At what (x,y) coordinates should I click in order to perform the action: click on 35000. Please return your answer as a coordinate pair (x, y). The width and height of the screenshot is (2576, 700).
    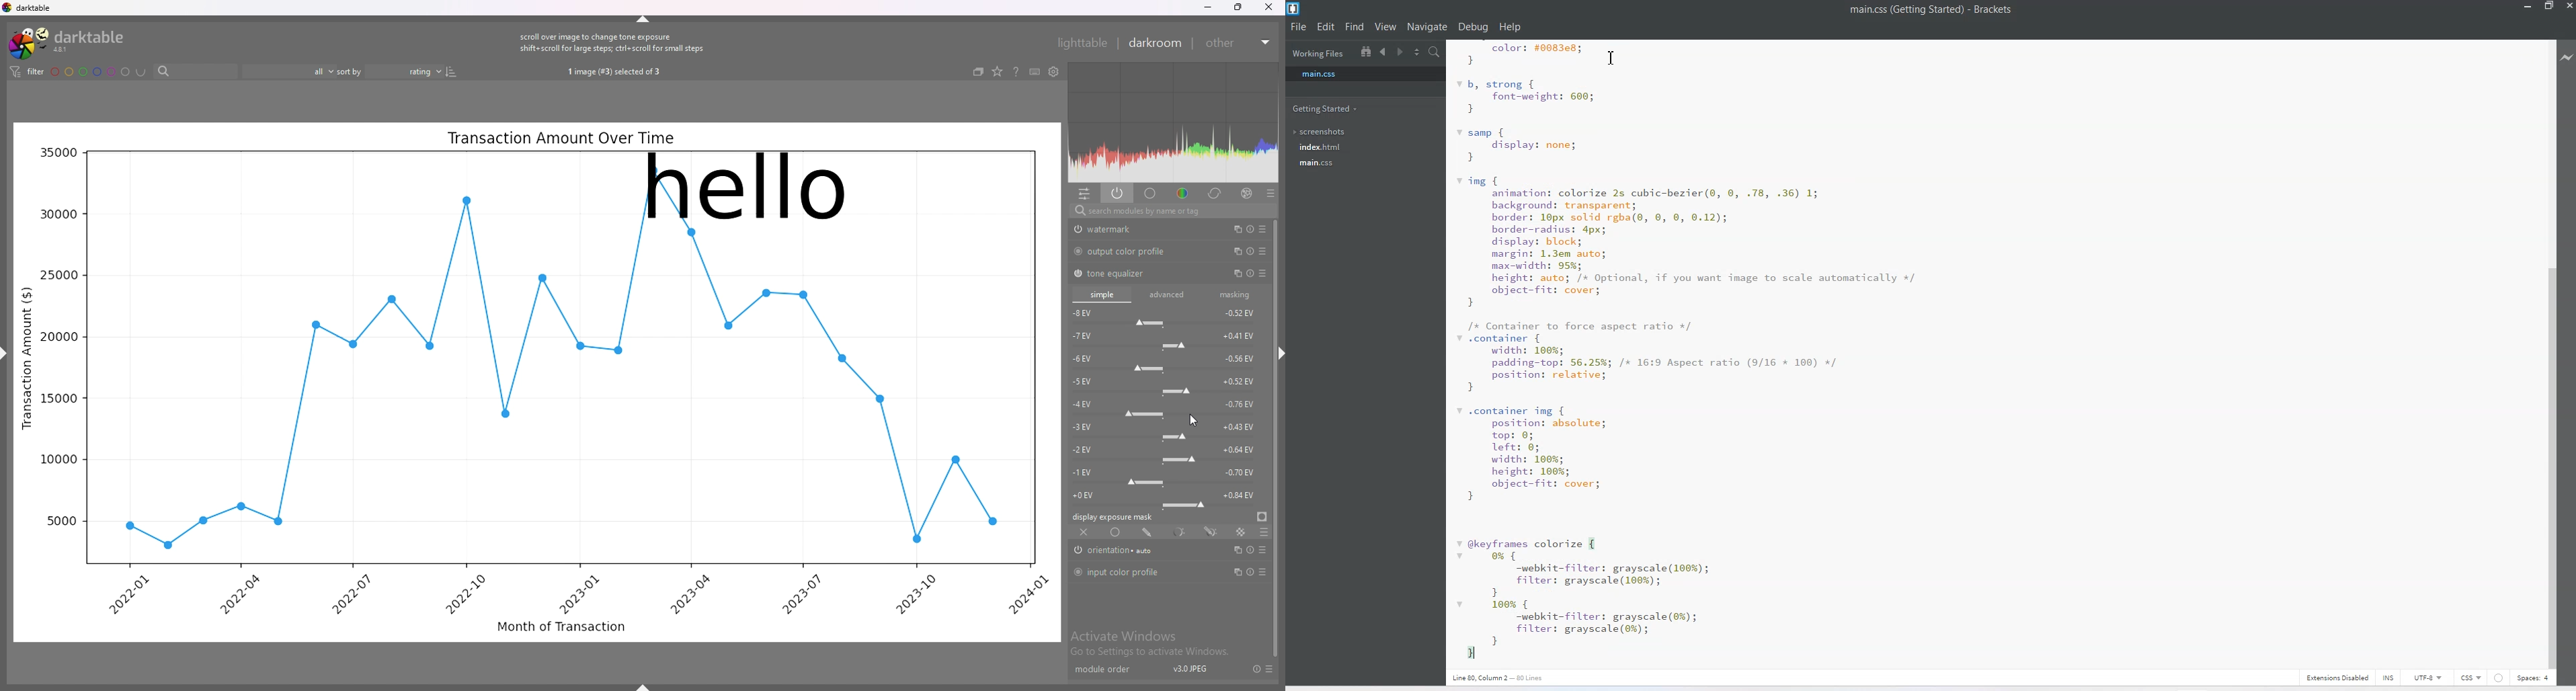
    Looking at the image, I should click on (58, 153).